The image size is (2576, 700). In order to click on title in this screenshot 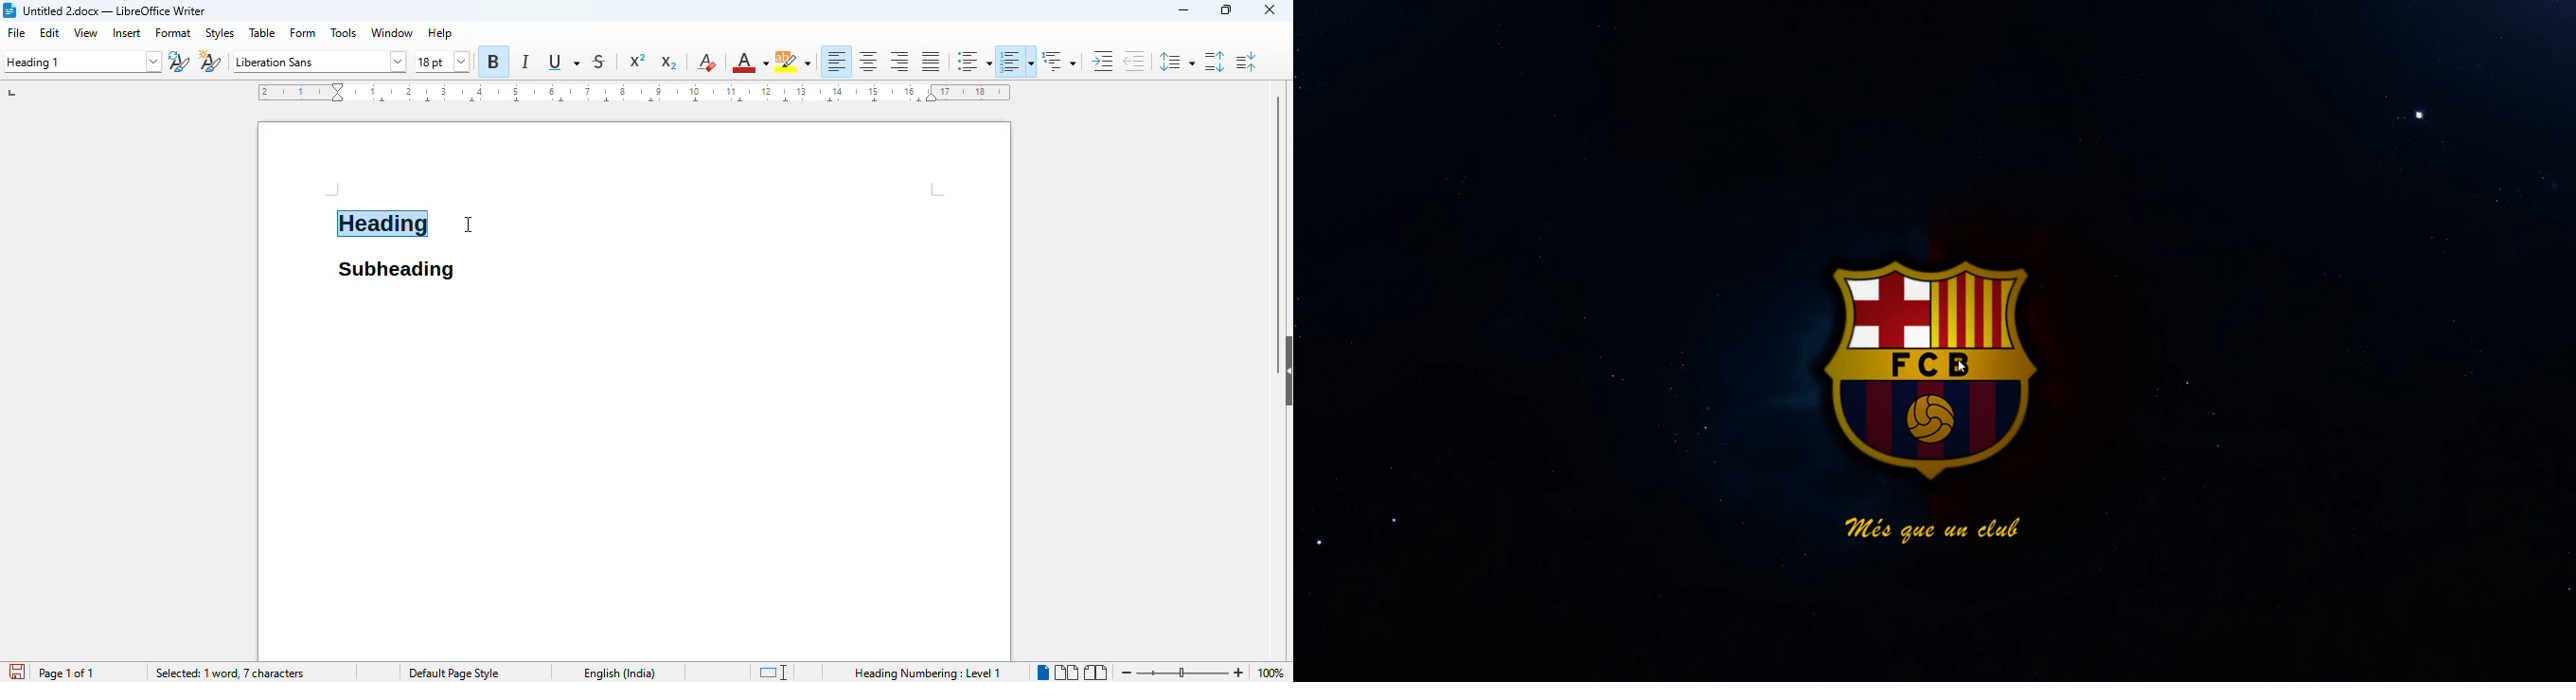, I will do `click(115, 10)`.